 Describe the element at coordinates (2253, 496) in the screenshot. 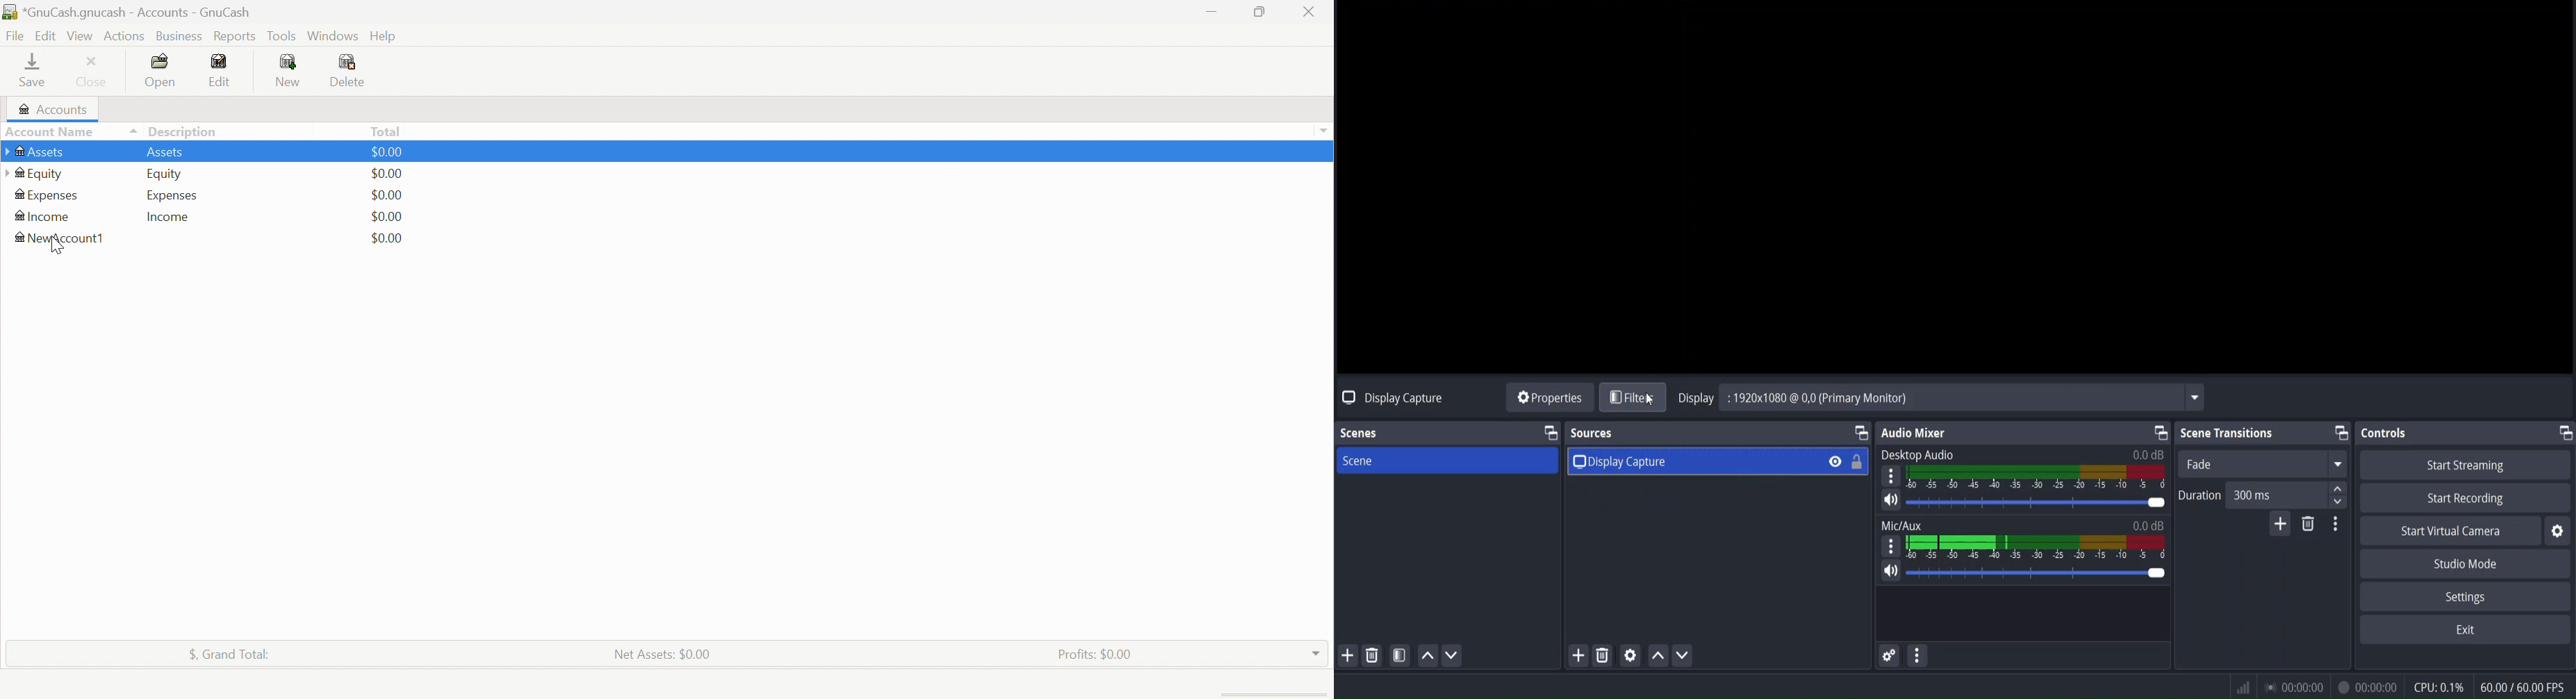

I see `duration` at that location.